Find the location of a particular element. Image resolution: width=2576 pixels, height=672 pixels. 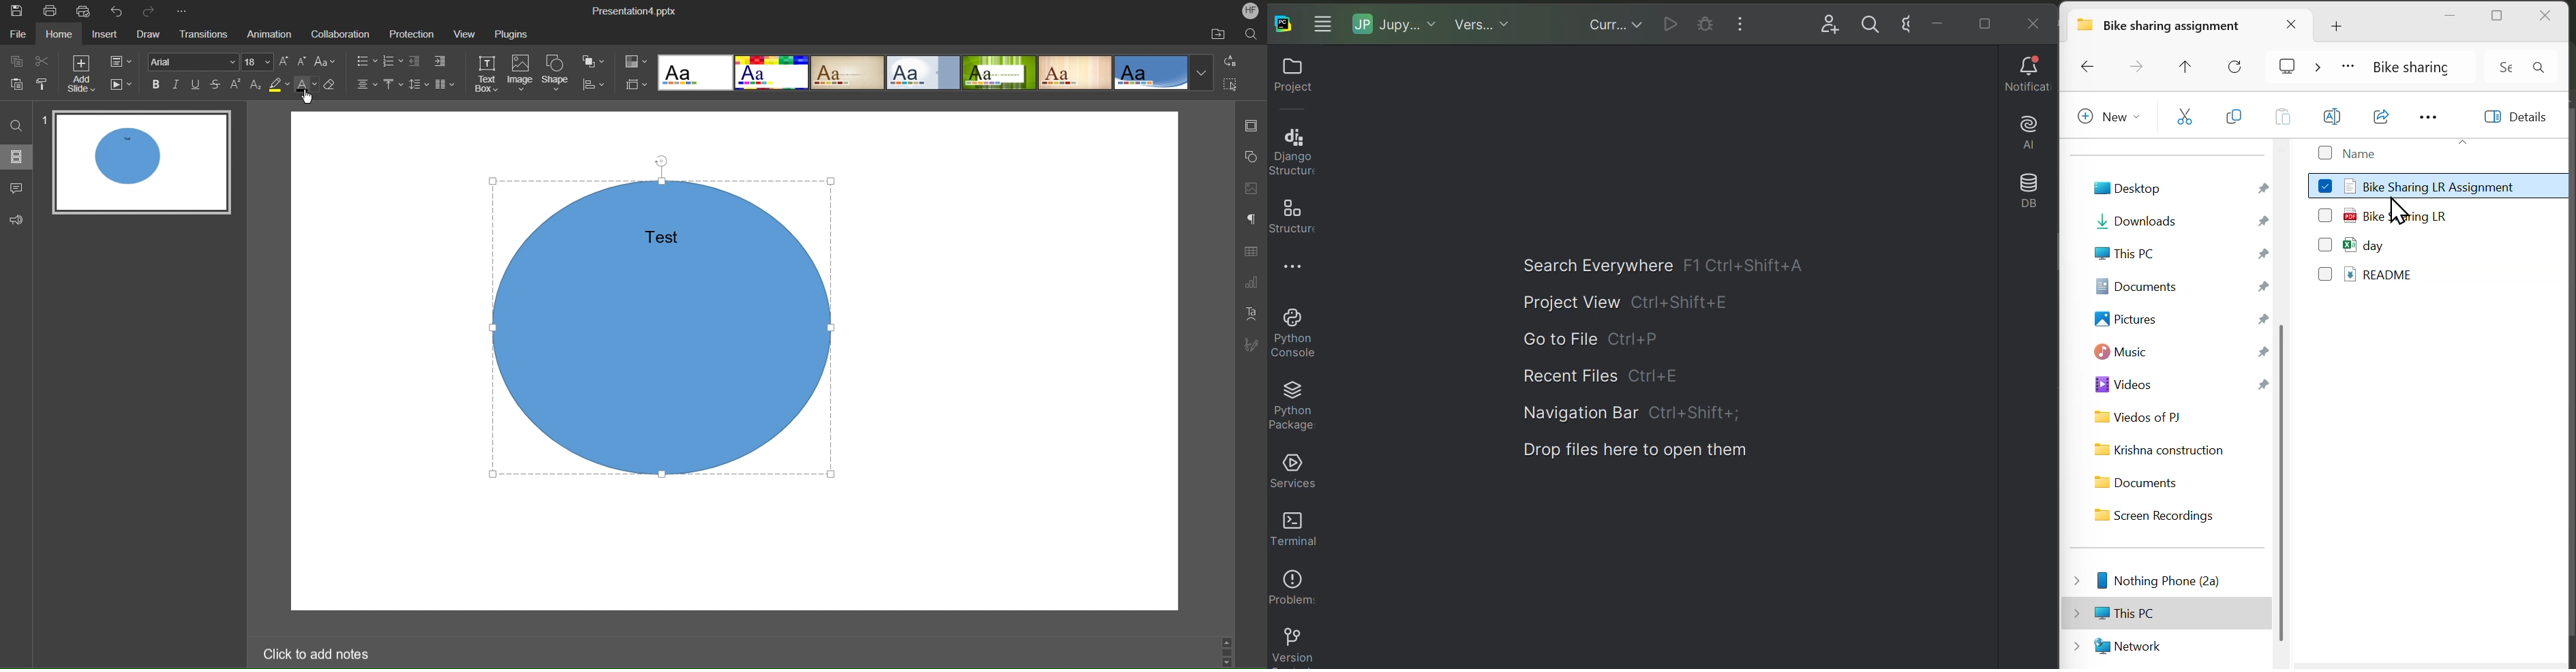

Subscript is located at coordinates (257, 86).